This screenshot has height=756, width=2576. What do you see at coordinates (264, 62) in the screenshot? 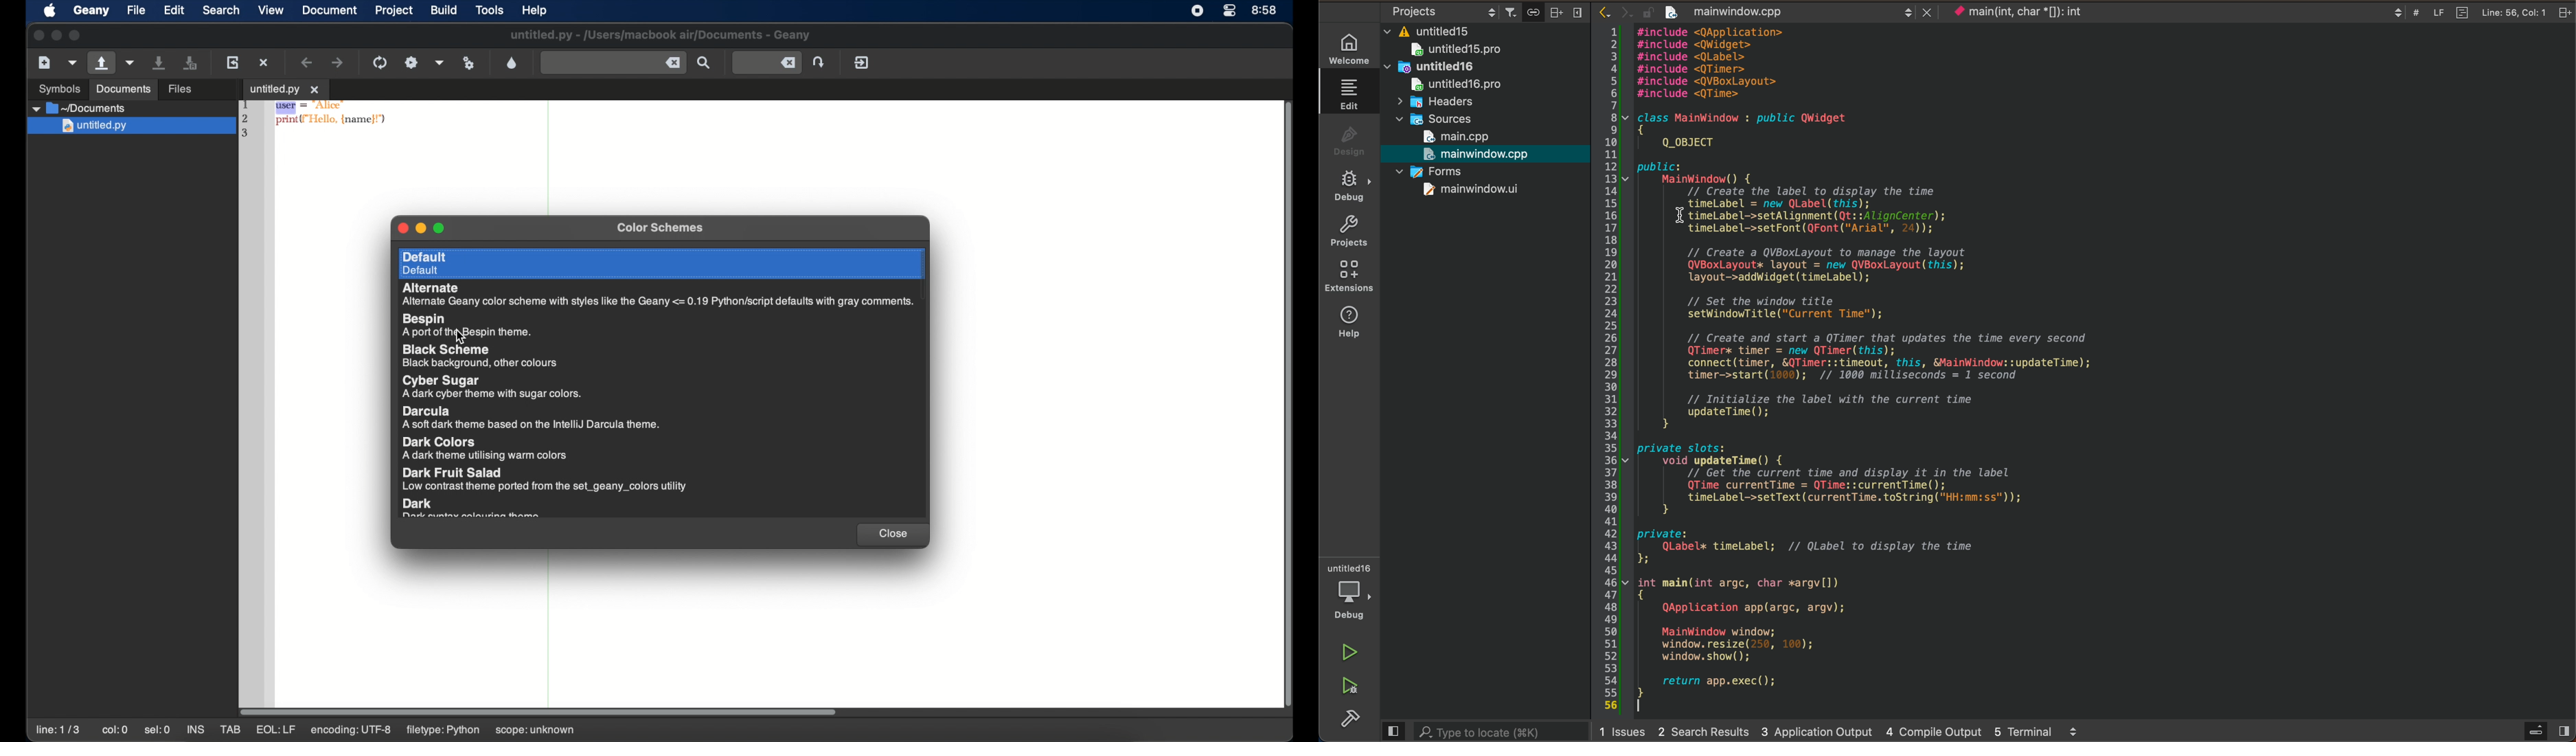
I see `close the current file` at bounding box center [264, 62].